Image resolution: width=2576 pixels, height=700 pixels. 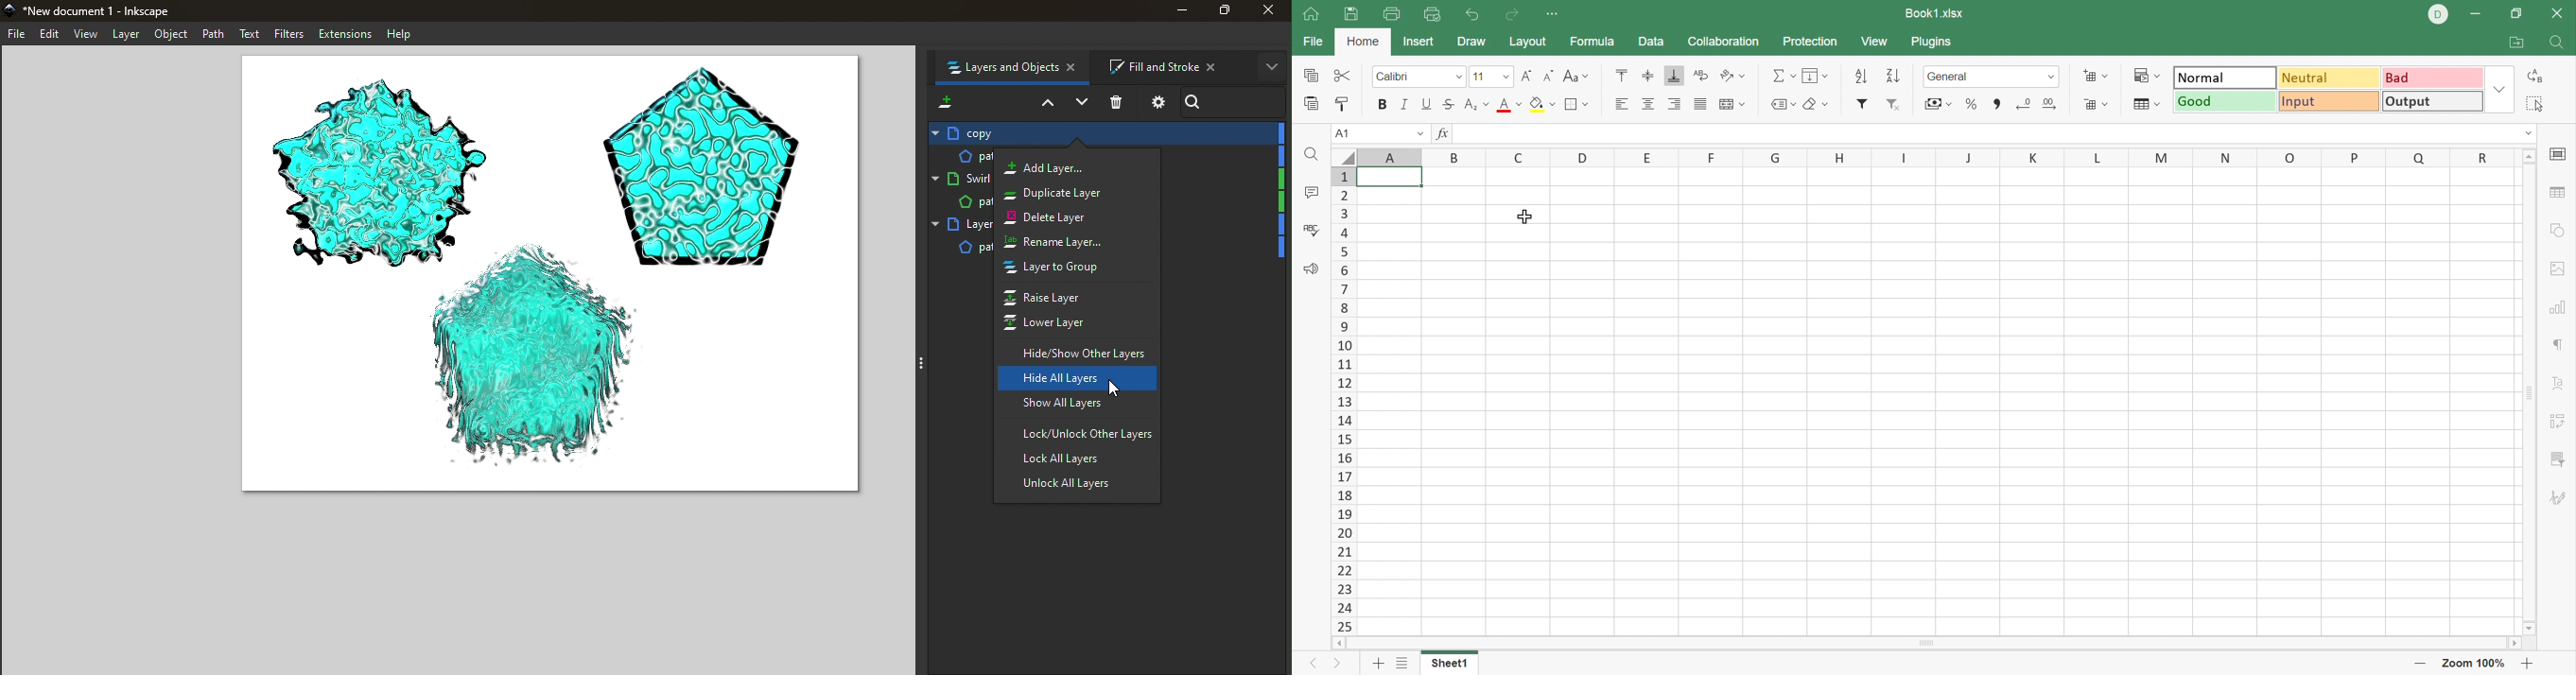 I want to click on Conditional formatting, so click(x=2151, y=74).